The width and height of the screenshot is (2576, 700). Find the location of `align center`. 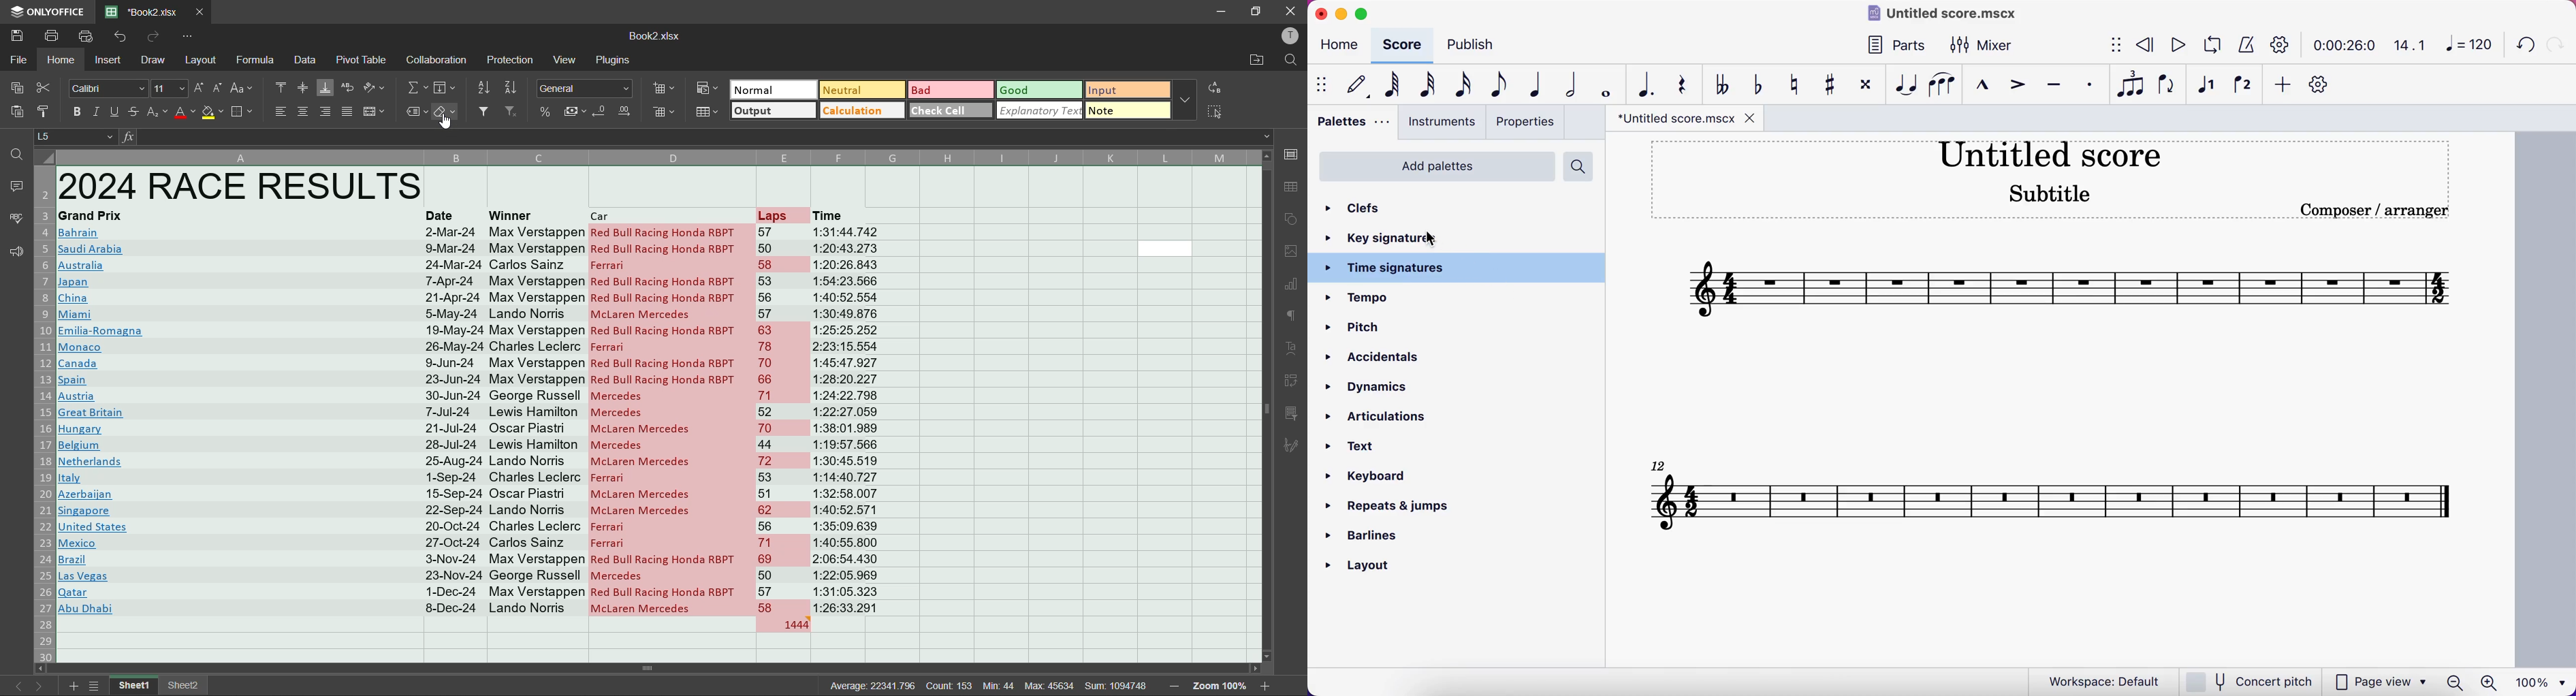

align center is located at coordinates (305, 112).